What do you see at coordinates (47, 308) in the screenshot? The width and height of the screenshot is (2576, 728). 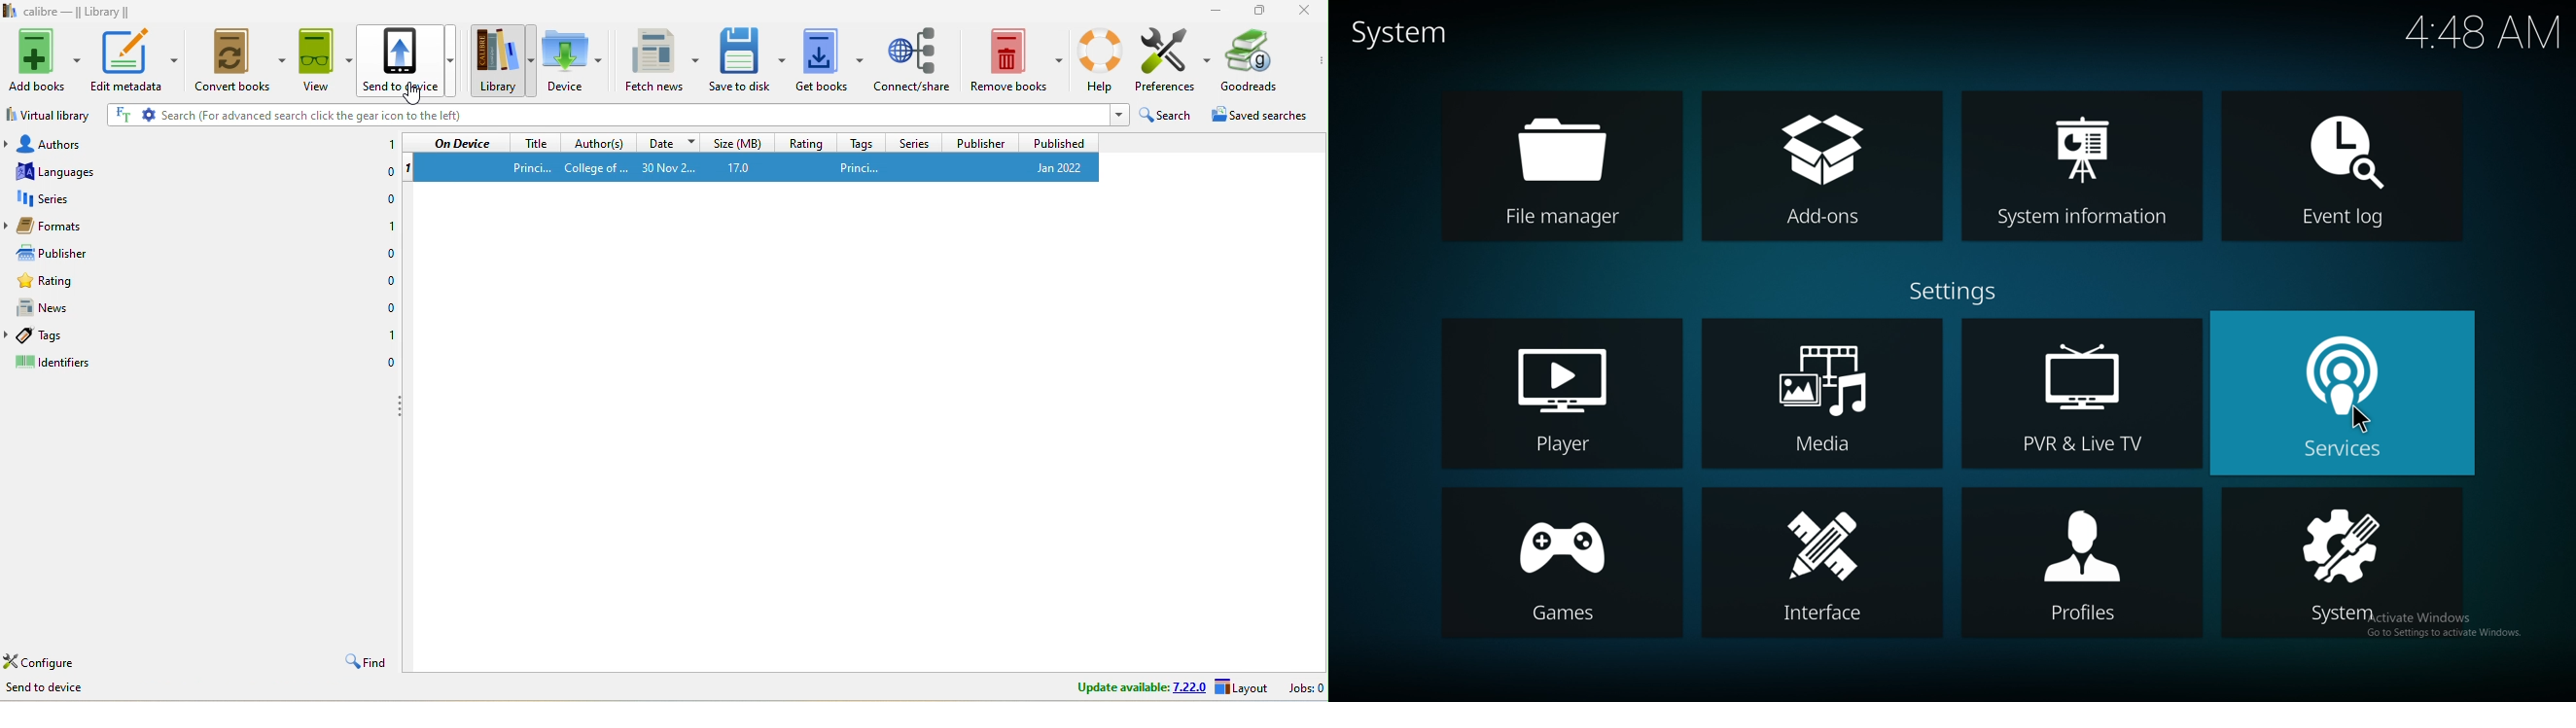 I see `news` at bounding box center [47, 308].